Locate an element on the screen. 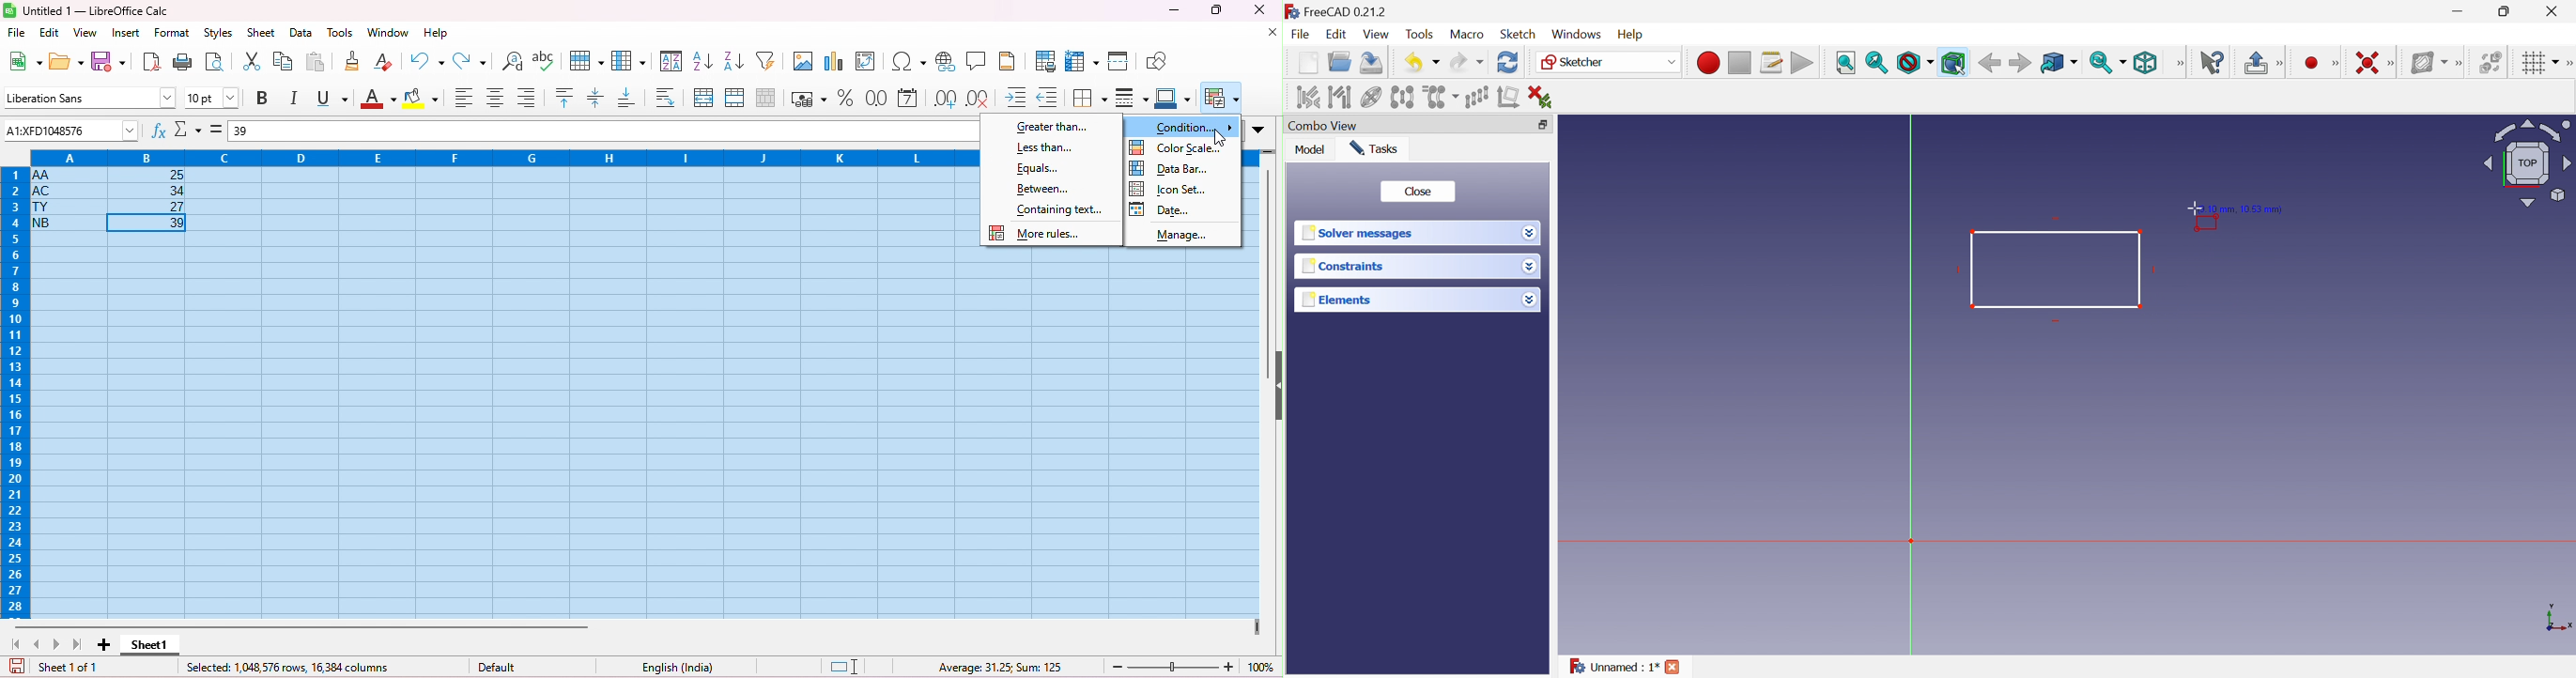 This screenshot has width=2576, height=700. condition is located at coordinates (1184, 128).